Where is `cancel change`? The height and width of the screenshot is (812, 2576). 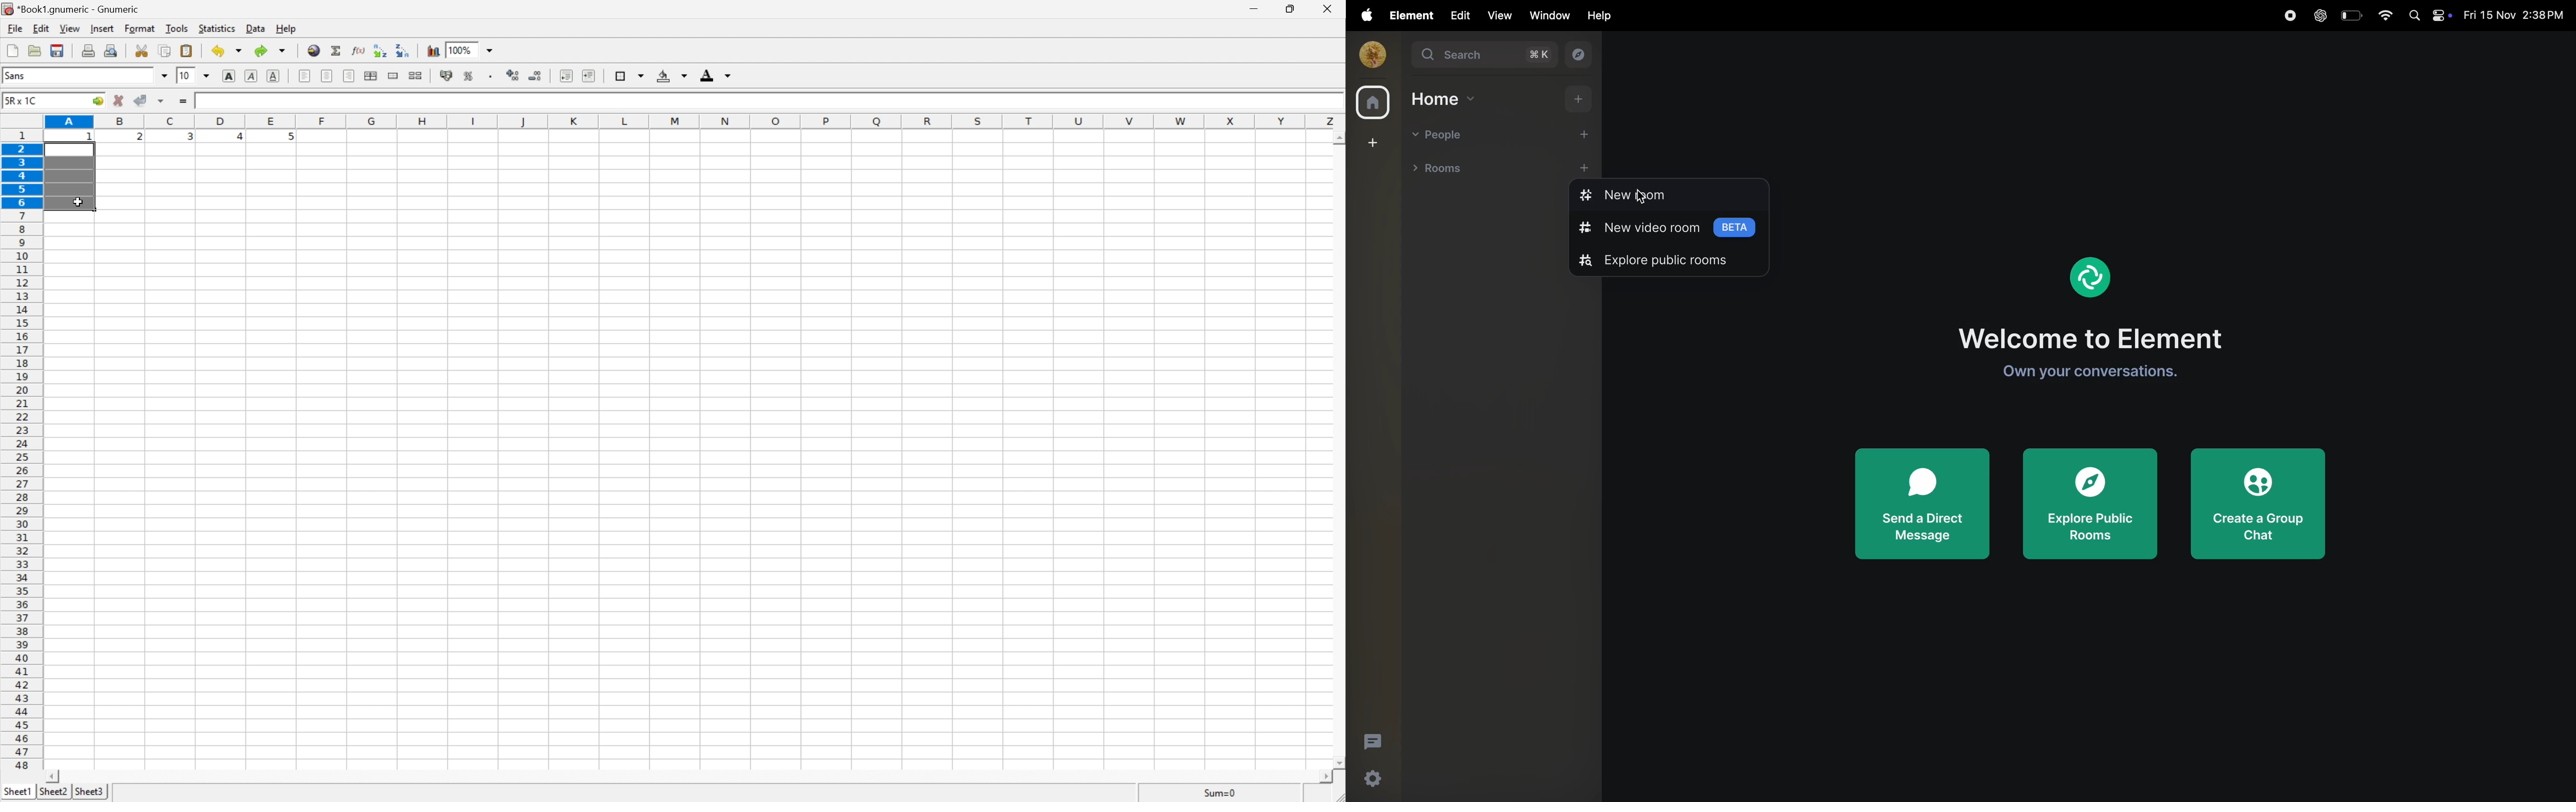 cancel change is located at coordinates (119, 101).